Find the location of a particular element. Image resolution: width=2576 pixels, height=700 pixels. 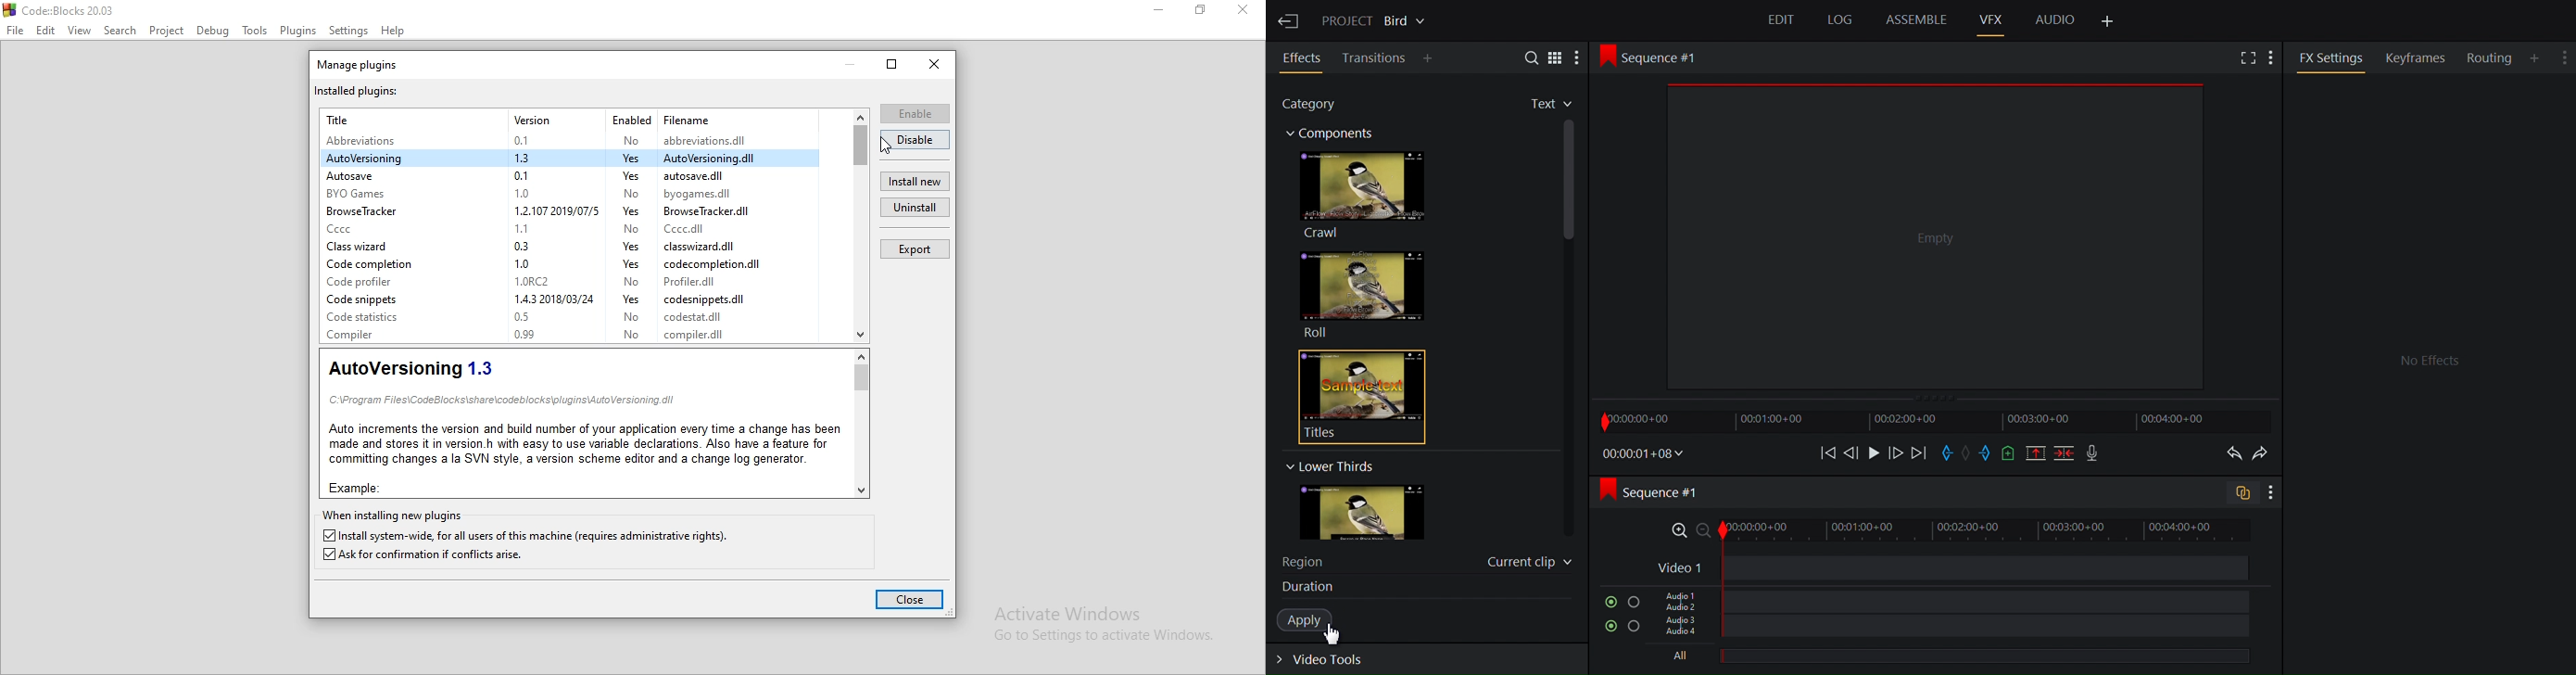

Crawl is located at coordinates (1361, 195).